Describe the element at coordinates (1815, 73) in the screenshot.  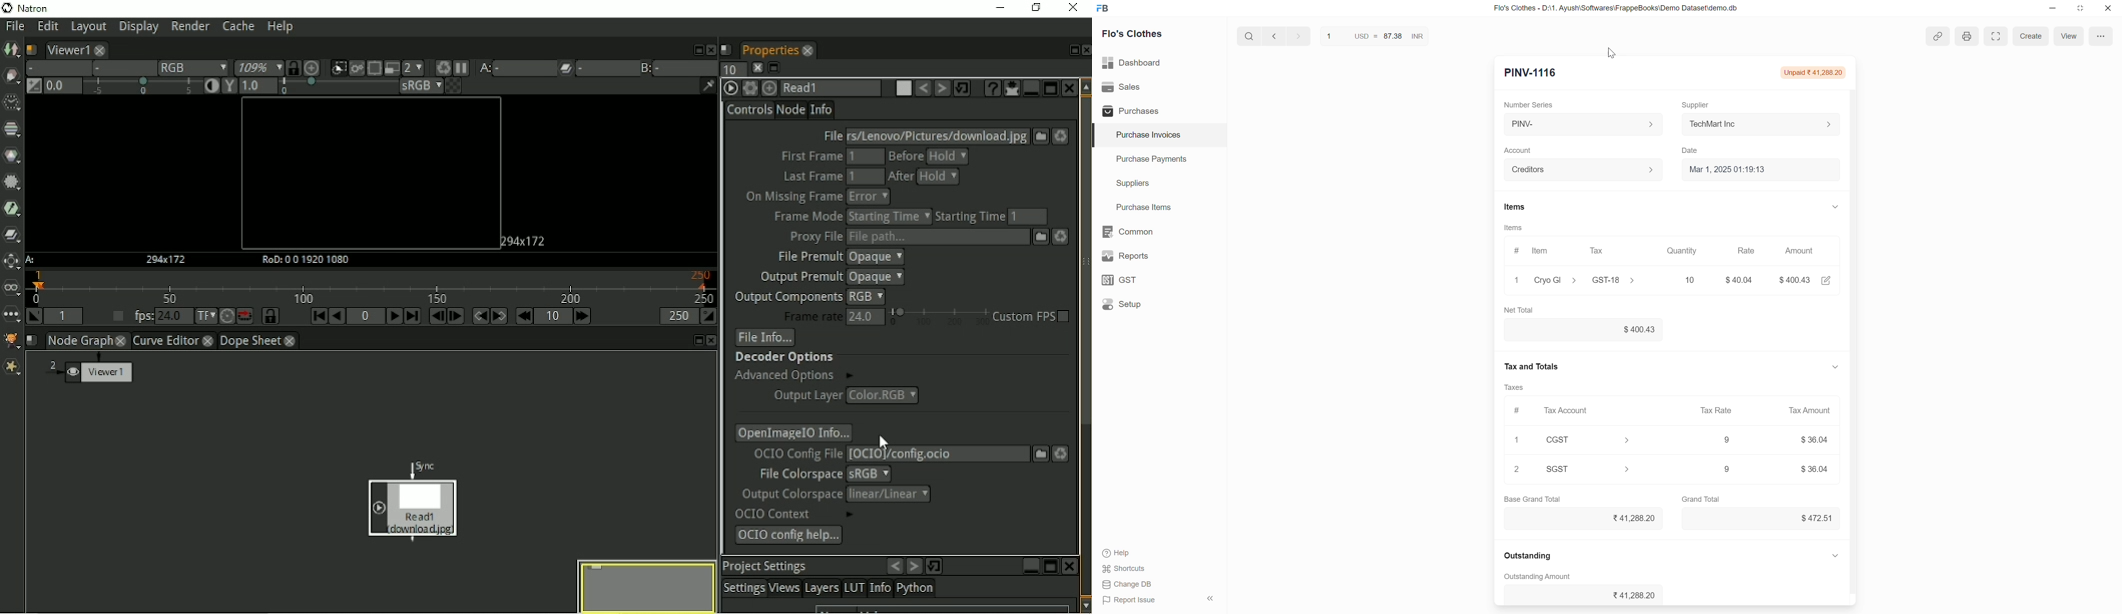
I see `Unpaid % 41,288.20` at that location.